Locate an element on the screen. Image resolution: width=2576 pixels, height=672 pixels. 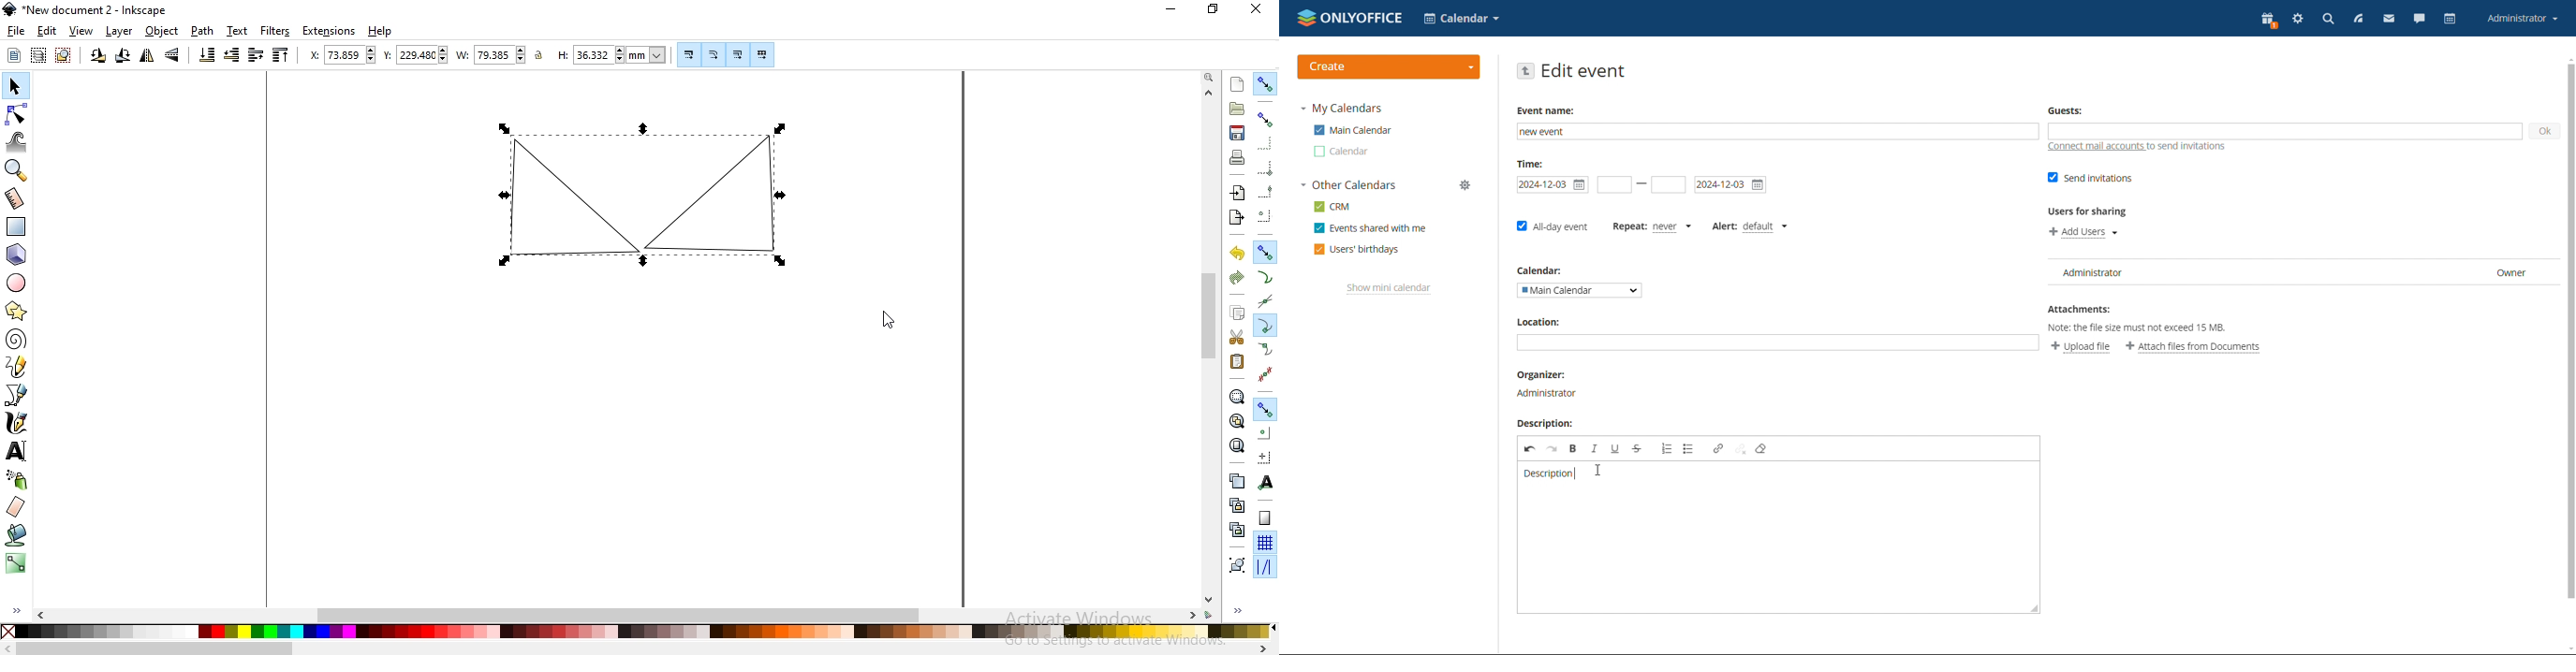
cursor is located at coordinates (888, 320).